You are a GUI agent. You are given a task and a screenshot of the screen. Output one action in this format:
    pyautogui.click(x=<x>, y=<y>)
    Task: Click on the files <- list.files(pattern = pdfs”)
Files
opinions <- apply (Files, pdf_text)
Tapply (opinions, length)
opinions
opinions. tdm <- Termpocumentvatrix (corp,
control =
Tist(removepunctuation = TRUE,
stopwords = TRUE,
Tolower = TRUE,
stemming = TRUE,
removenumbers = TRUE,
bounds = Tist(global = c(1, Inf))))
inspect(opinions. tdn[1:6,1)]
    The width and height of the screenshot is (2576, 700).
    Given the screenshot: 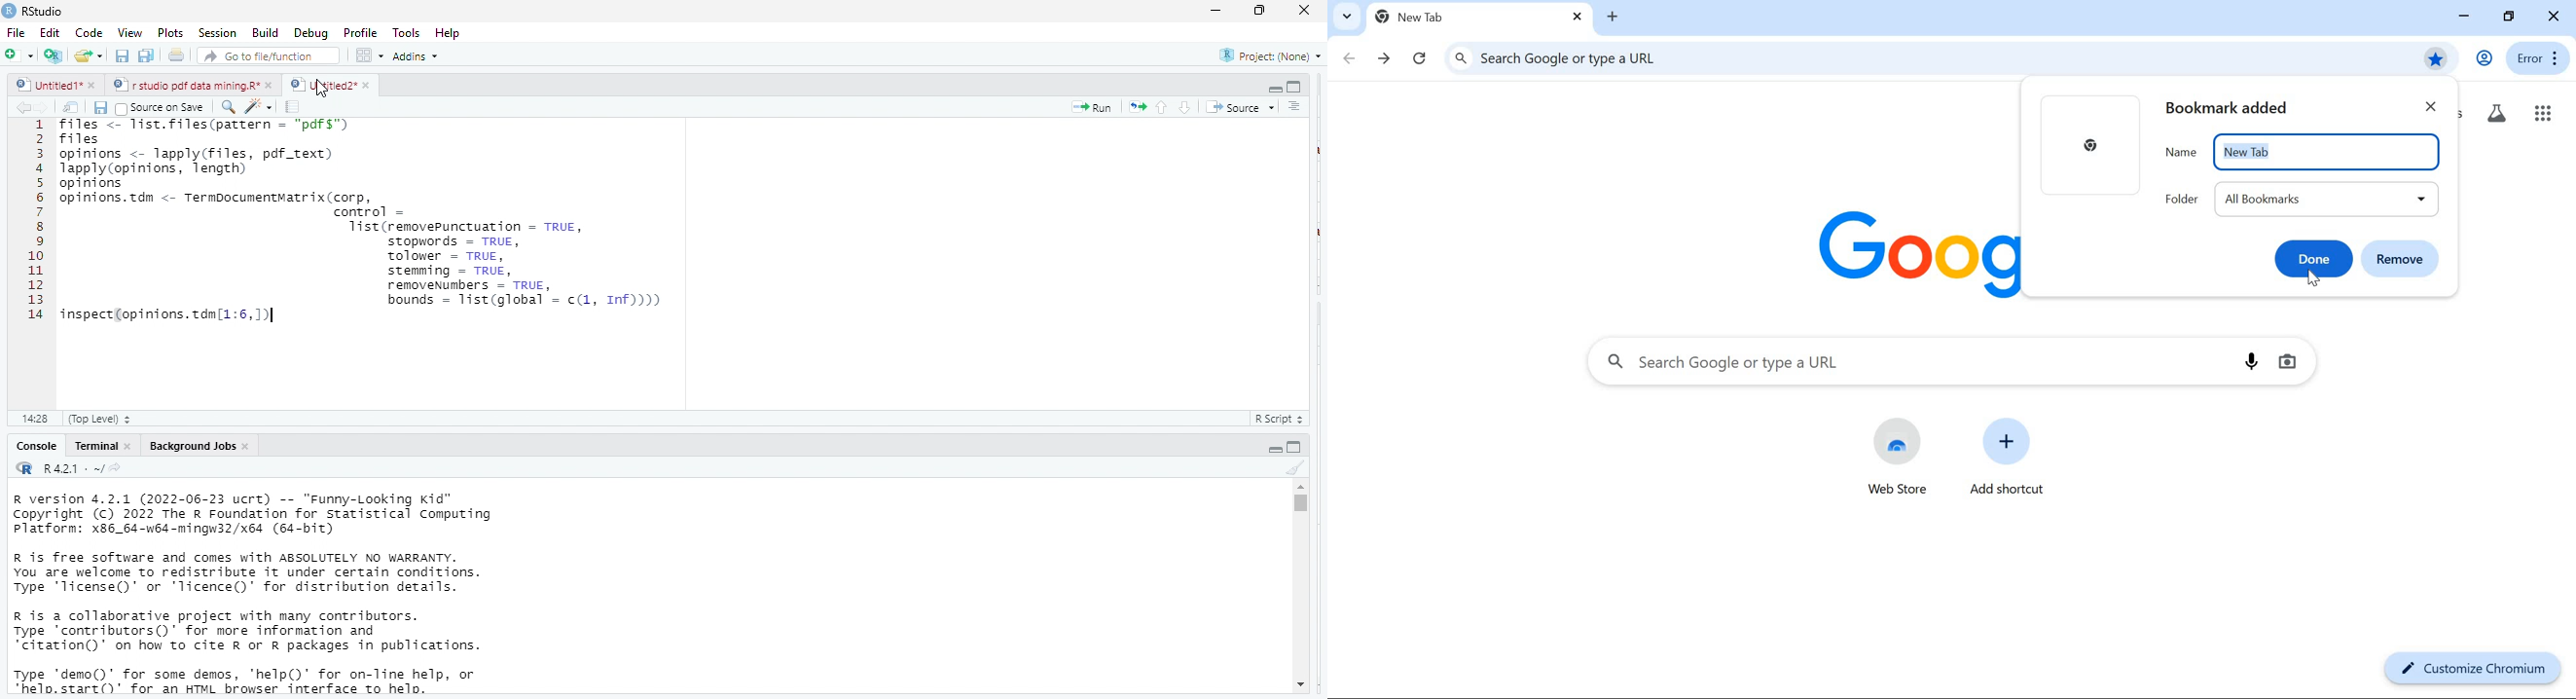 What is the action you would take?
    pyautogui.click(x=411, y=244)
    